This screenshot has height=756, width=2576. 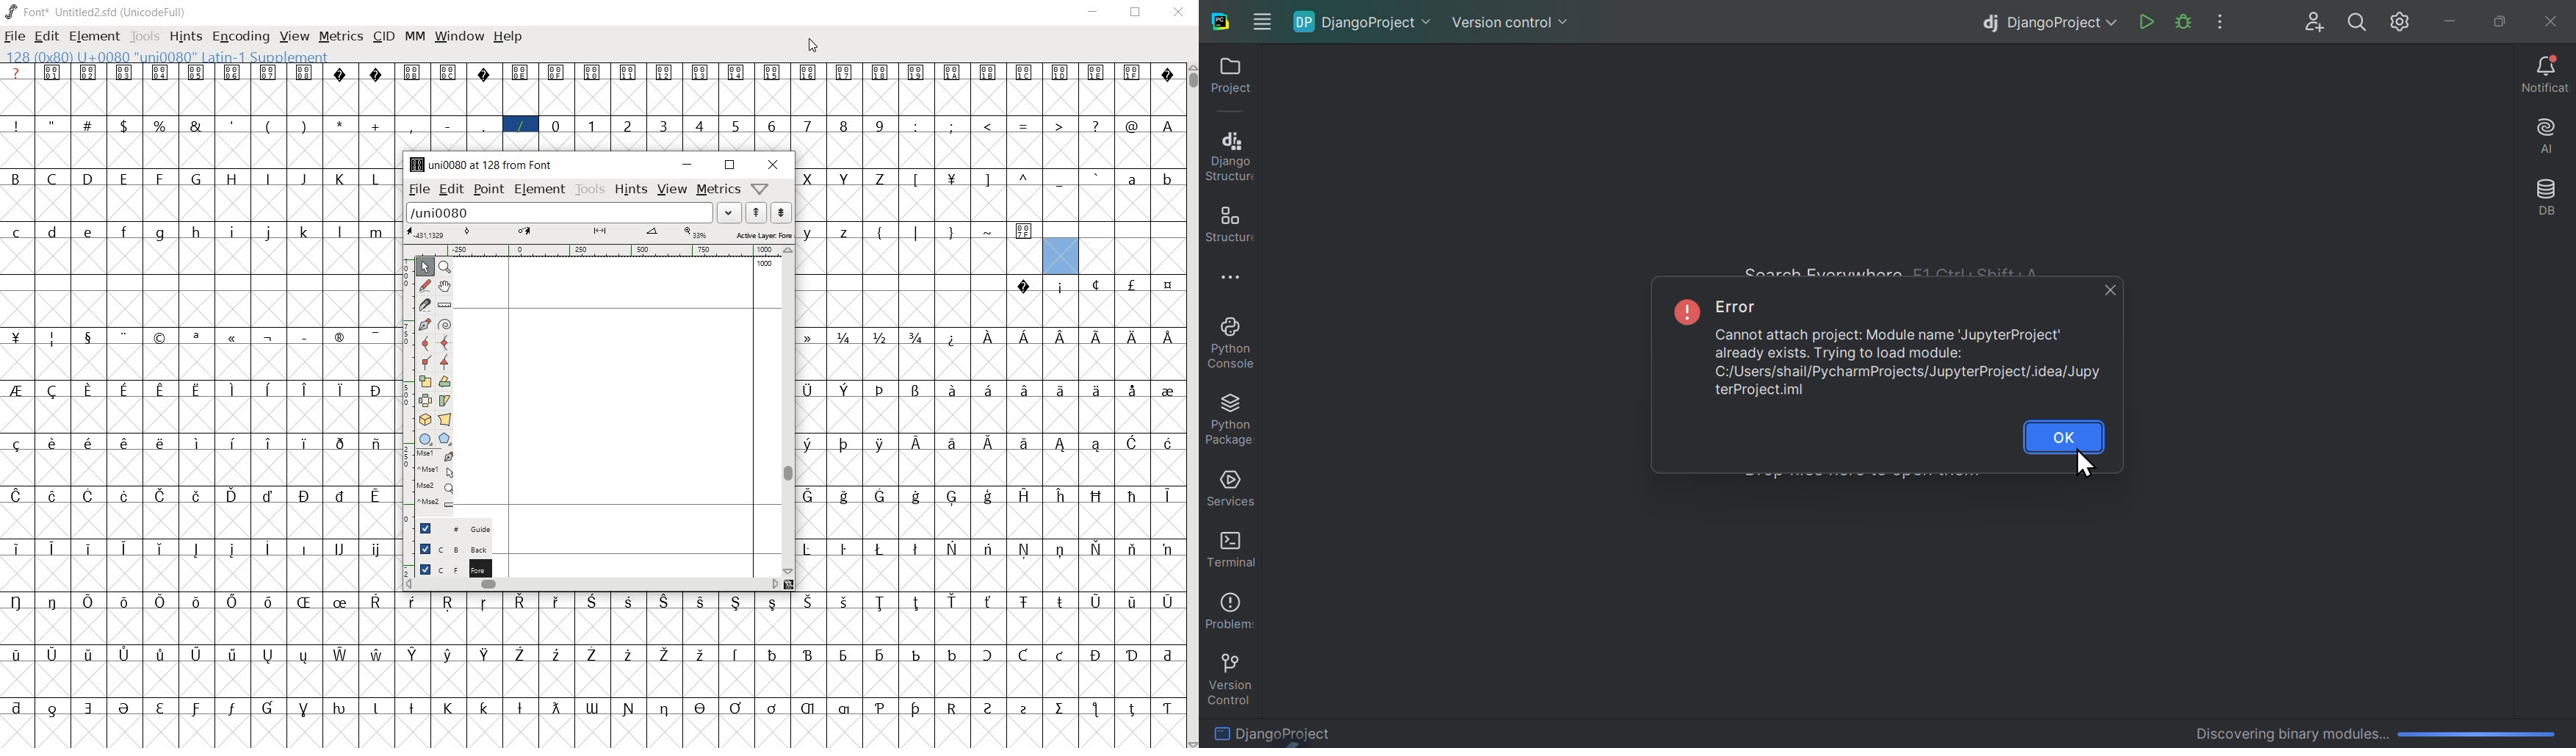 I want to click on glyph, so click(x=843, y=73).